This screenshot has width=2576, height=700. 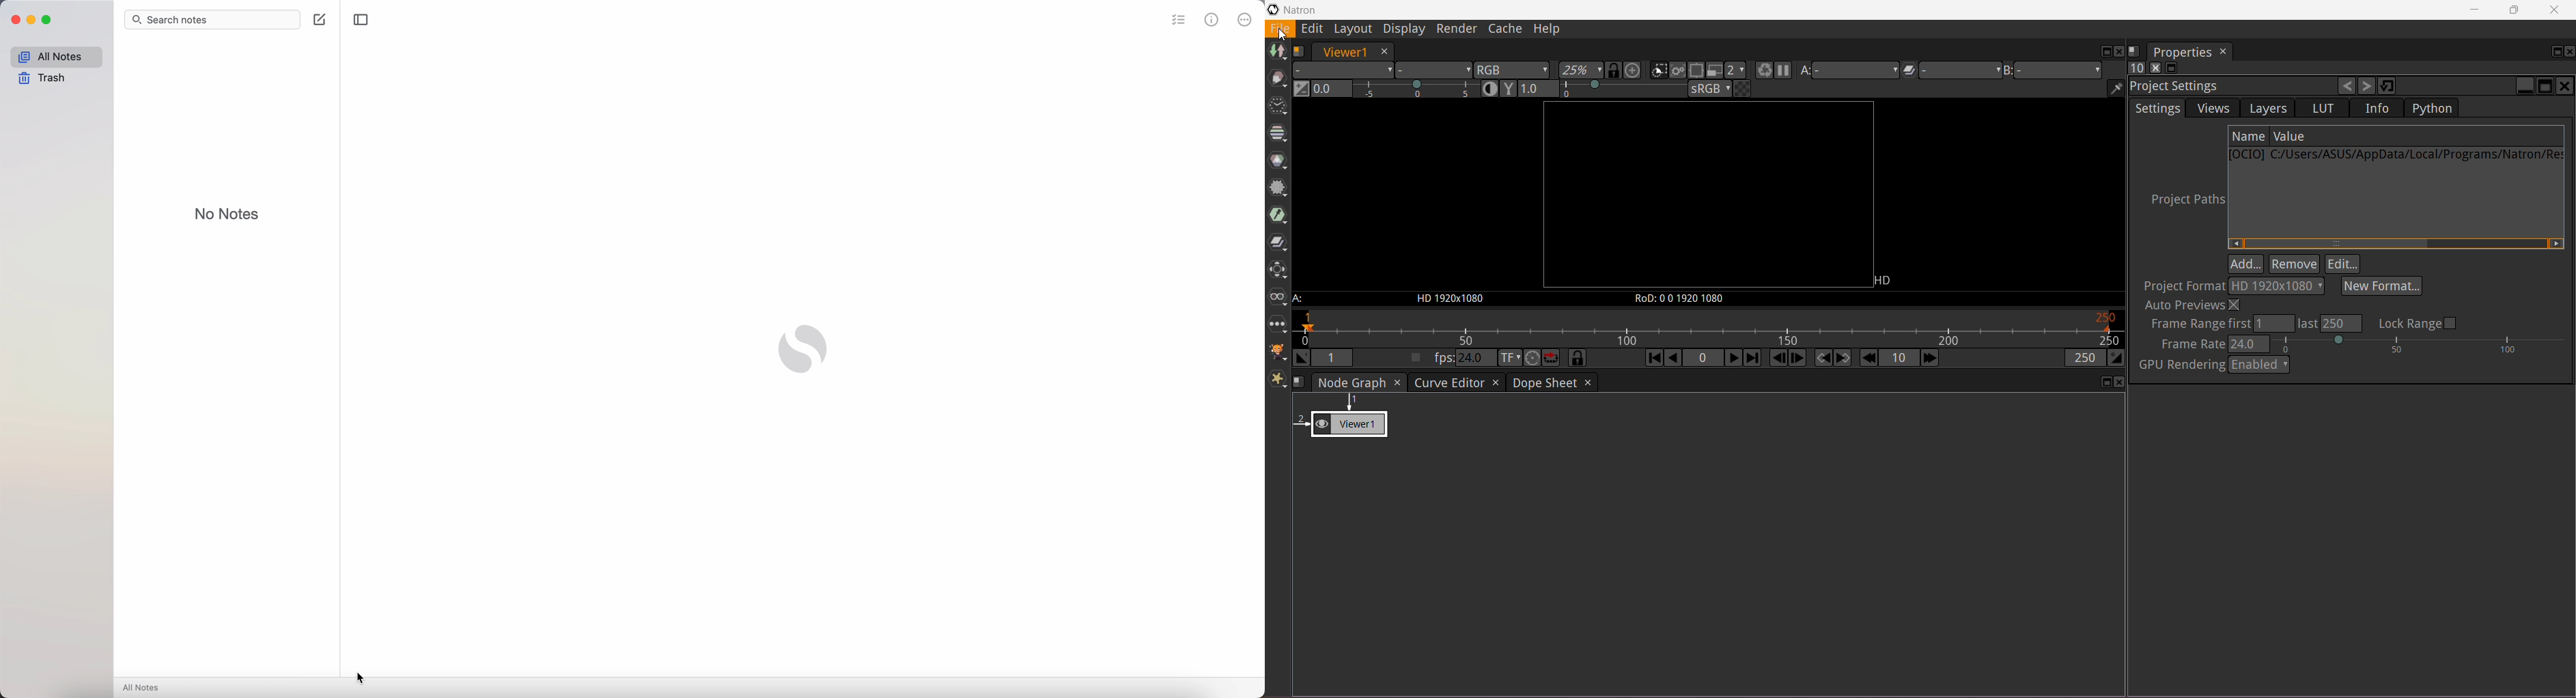 What do you see at coordinates (1632, 71) in the screenshot?
I see `Scales the image so it doesn't exceed sixe of the viewer and centers it` at bounding box center [1632, 71].